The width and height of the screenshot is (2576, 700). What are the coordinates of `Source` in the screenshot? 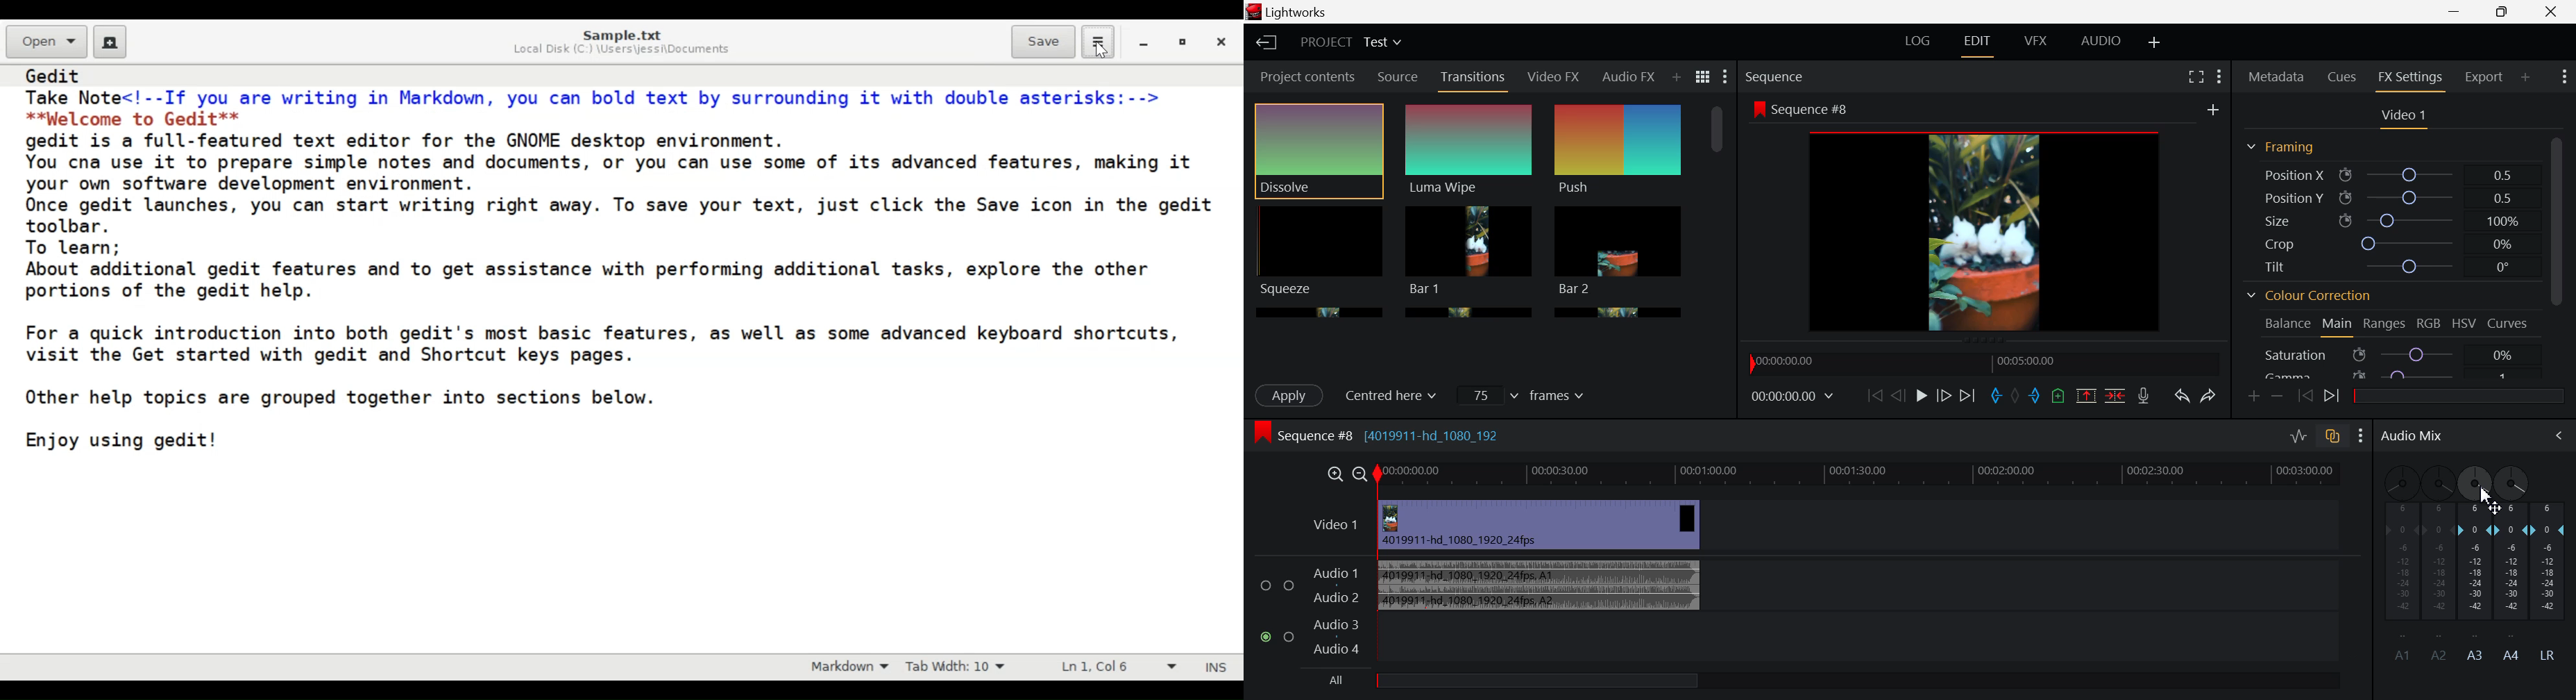 It's located at (1399, 76).